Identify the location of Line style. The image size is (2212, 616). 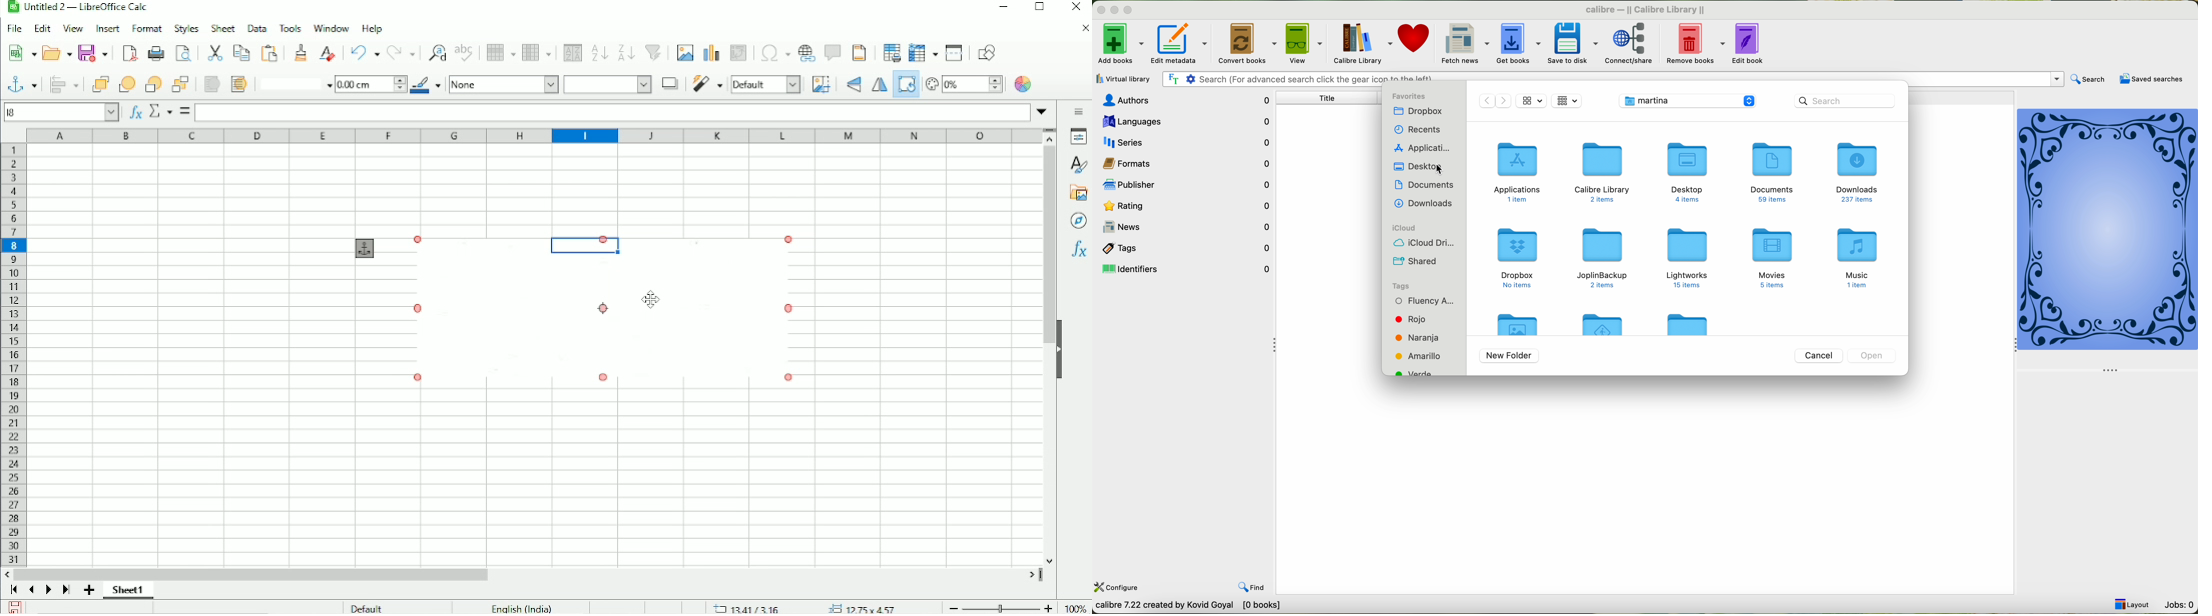
(292, 84).